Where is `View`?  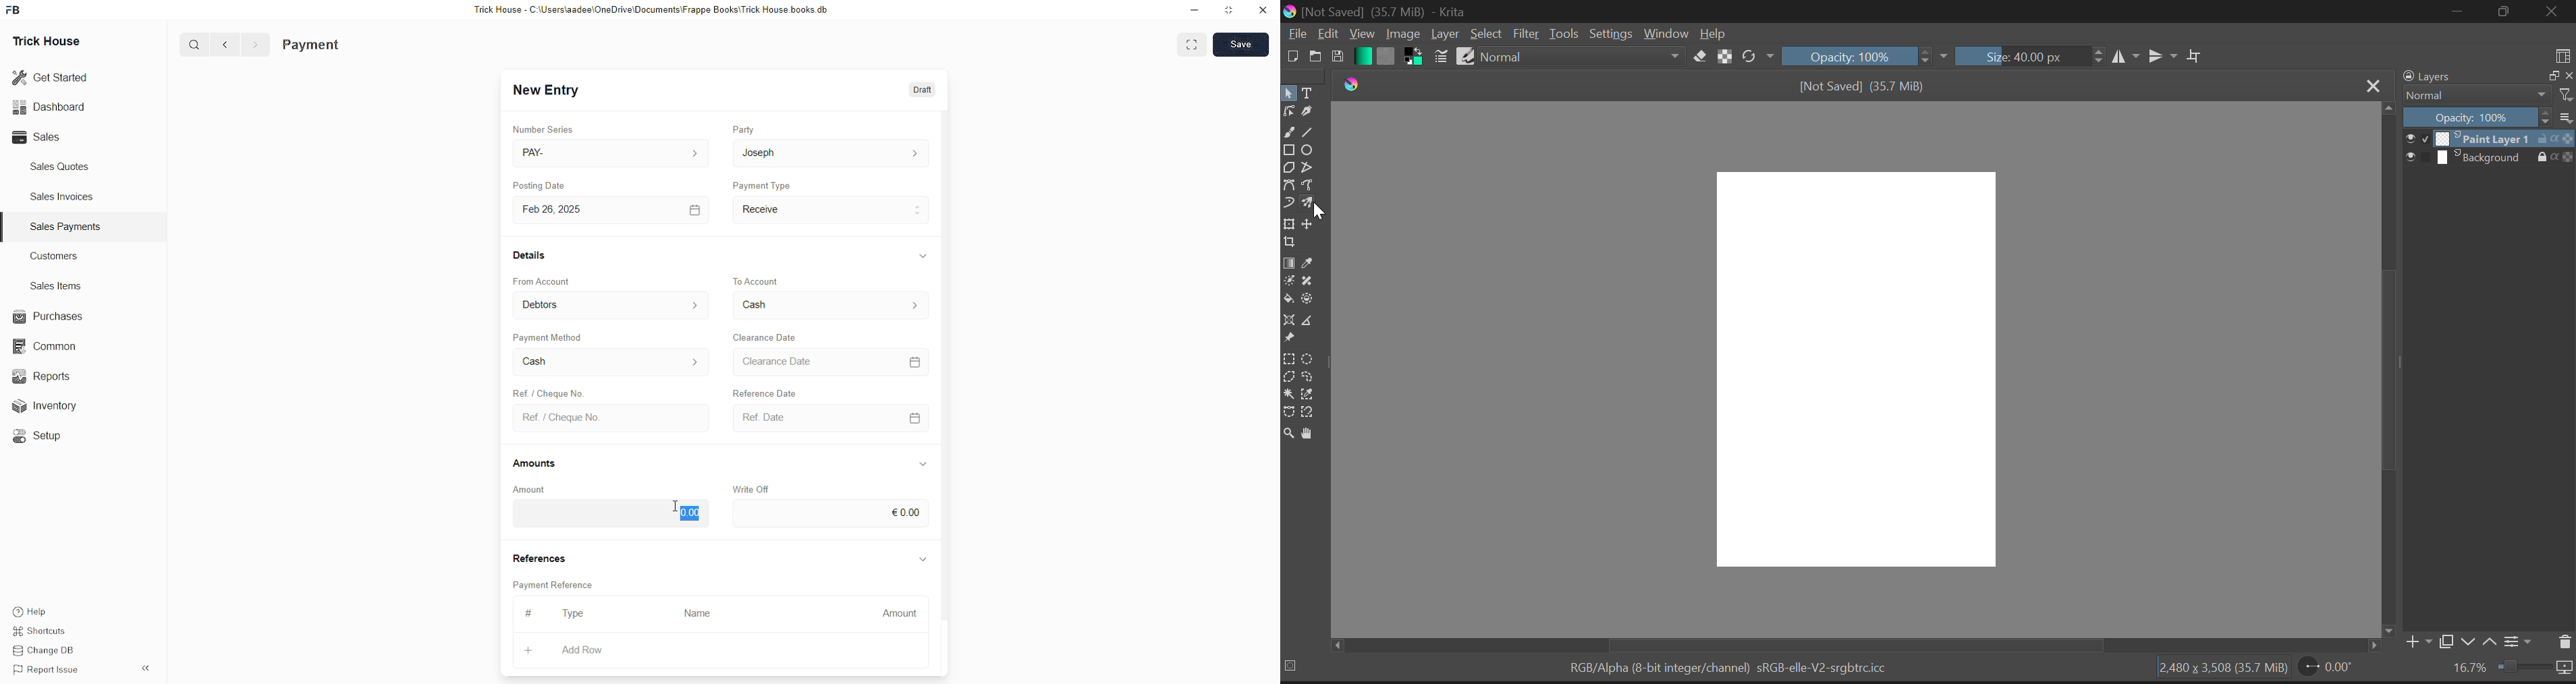
View is located at coordinates (1361, 34).